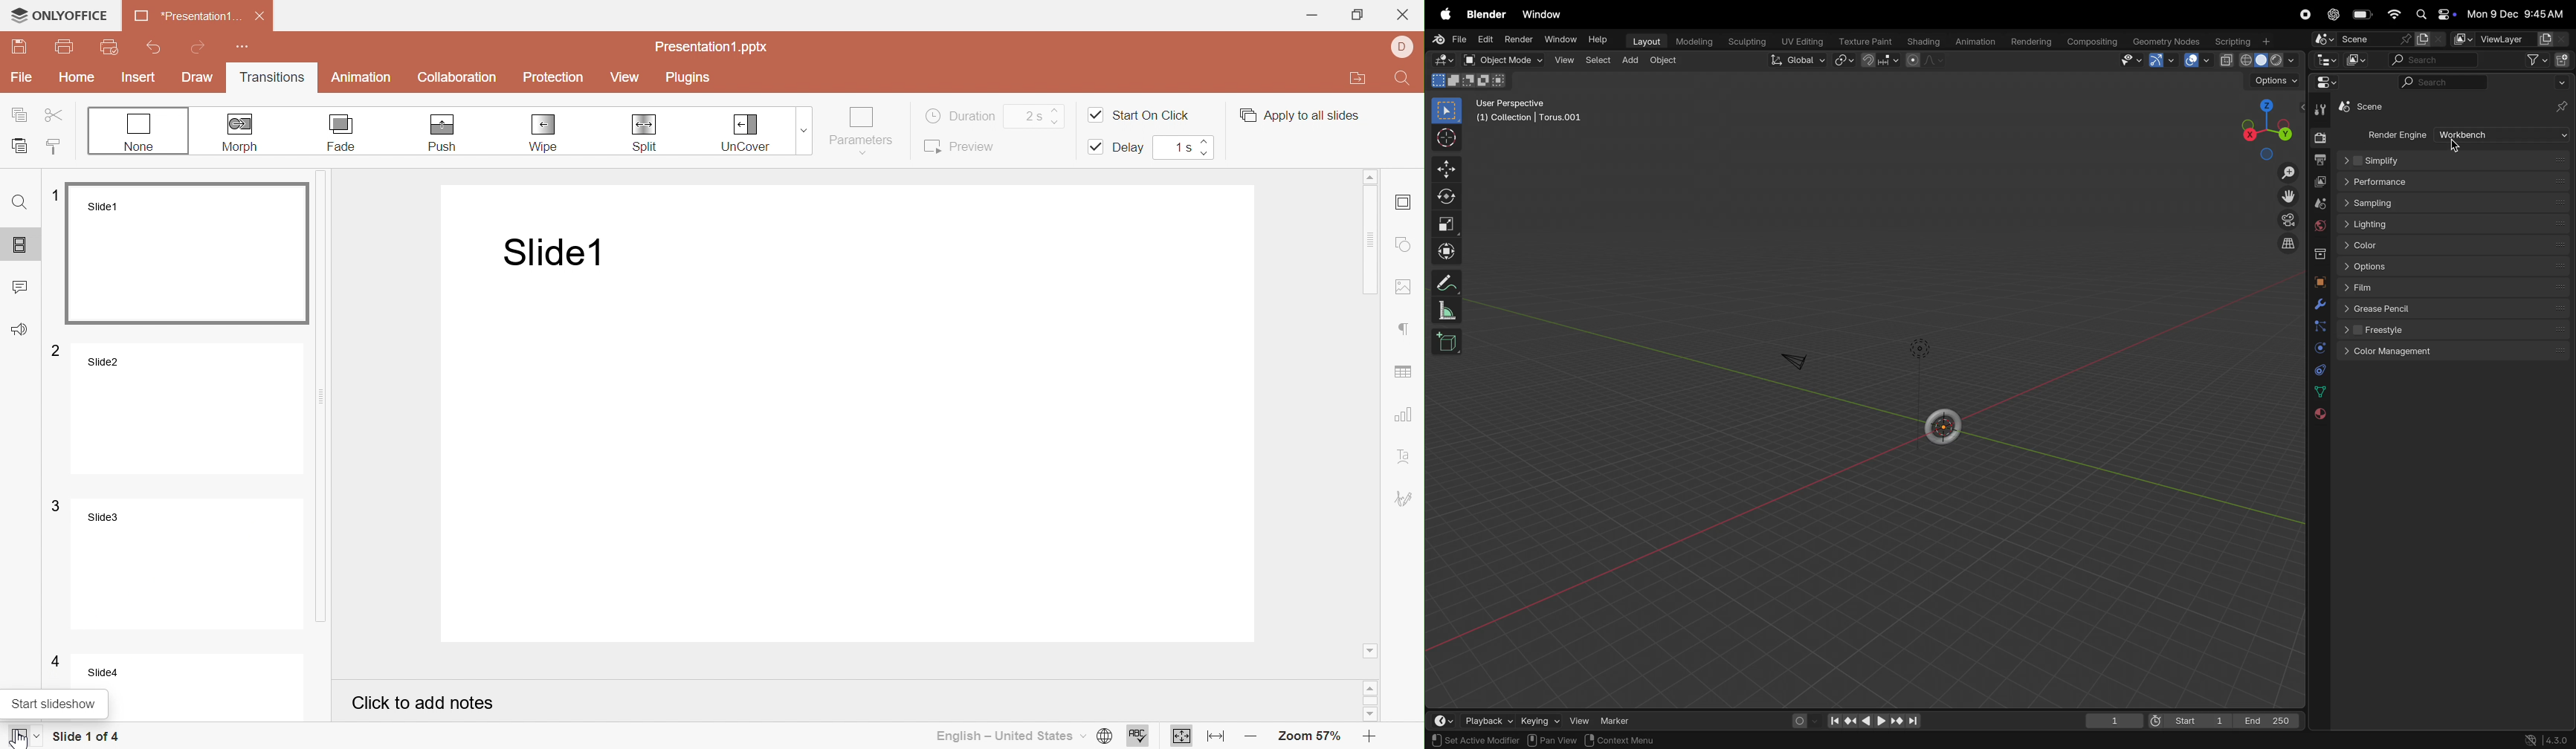  I want to click on transform pviot, so click(1841, 63).